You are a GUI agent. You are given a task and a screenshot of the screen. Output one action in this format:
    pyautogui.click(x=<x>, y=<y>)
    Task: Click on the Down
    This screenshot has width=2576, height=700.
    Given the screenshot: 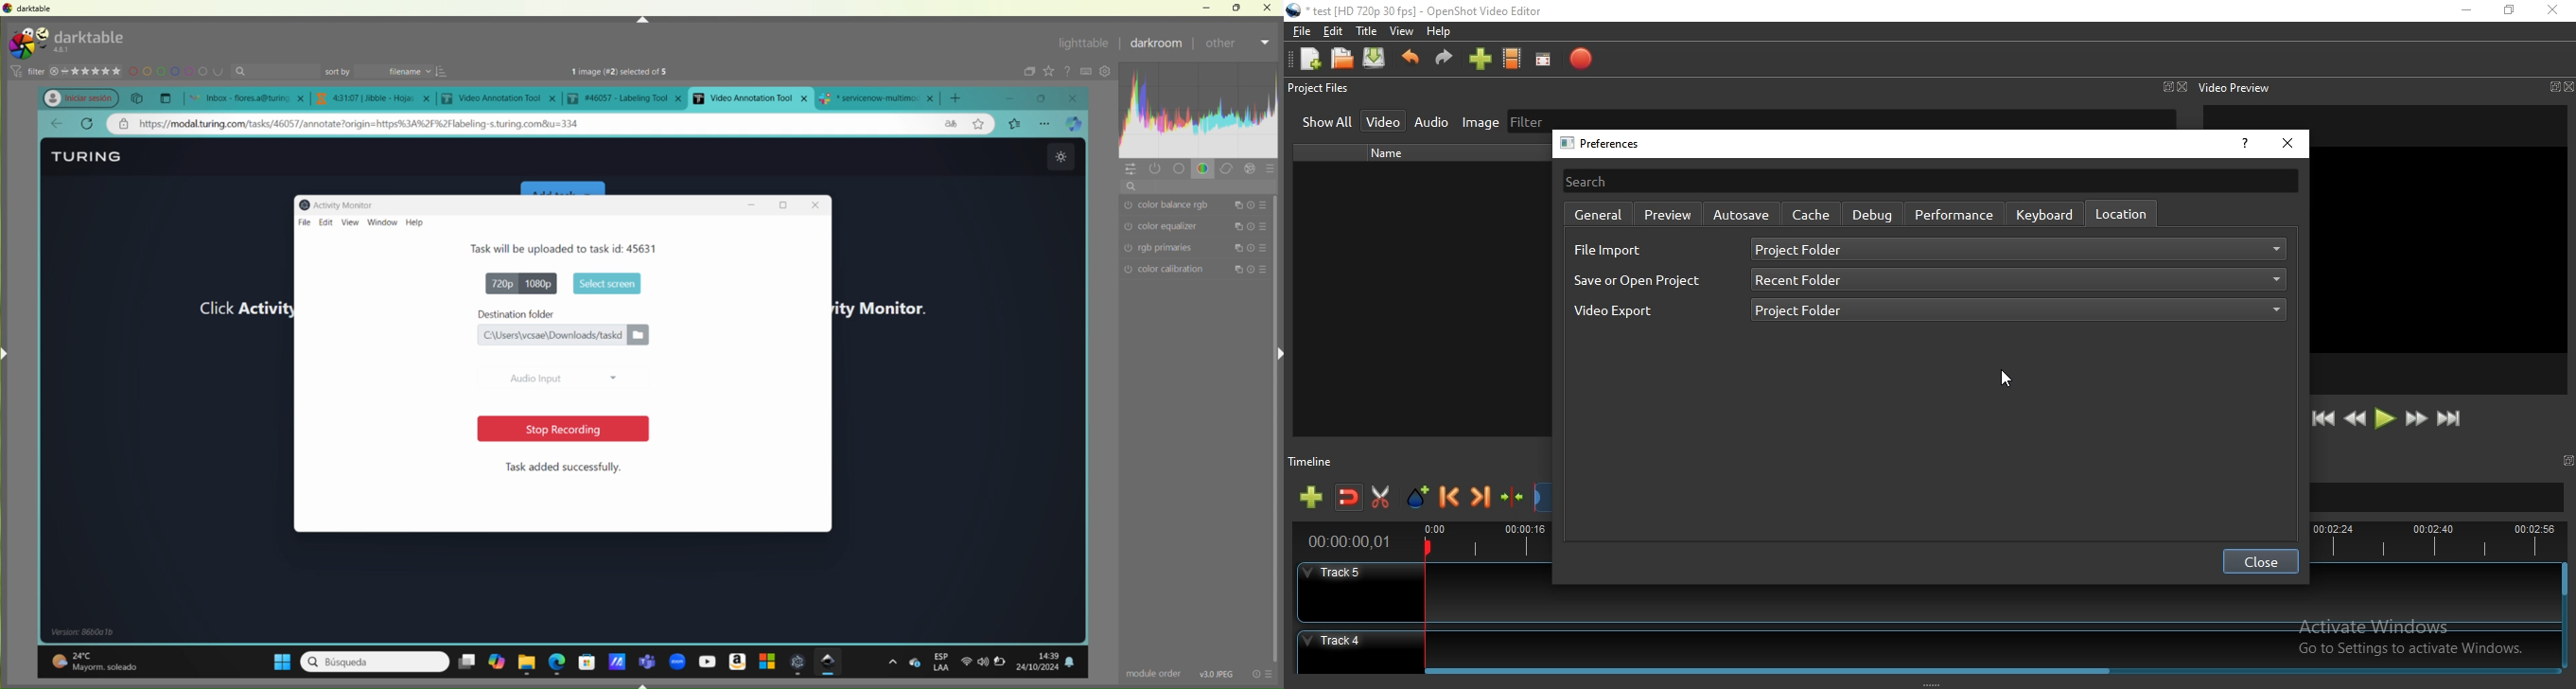 What is the action you would take?
    pyautogui.click(x=644, y=684)
    